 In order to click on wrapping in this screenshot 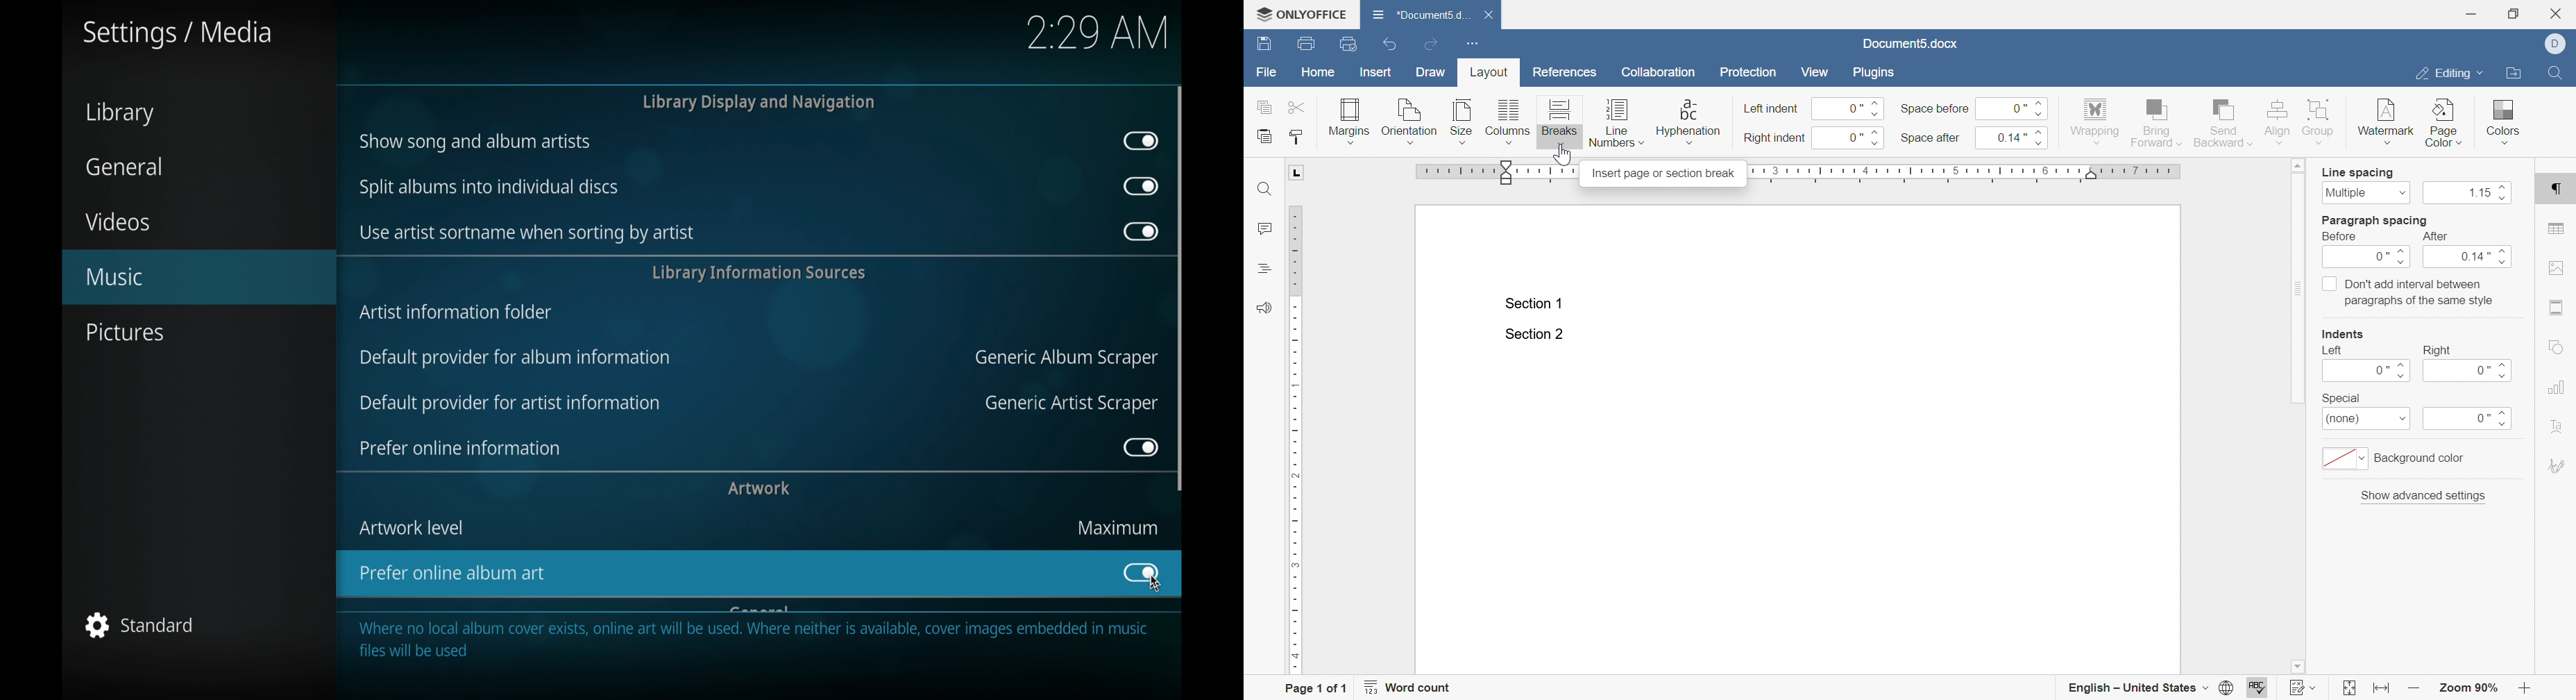, I will do `click(2095, 122)`.